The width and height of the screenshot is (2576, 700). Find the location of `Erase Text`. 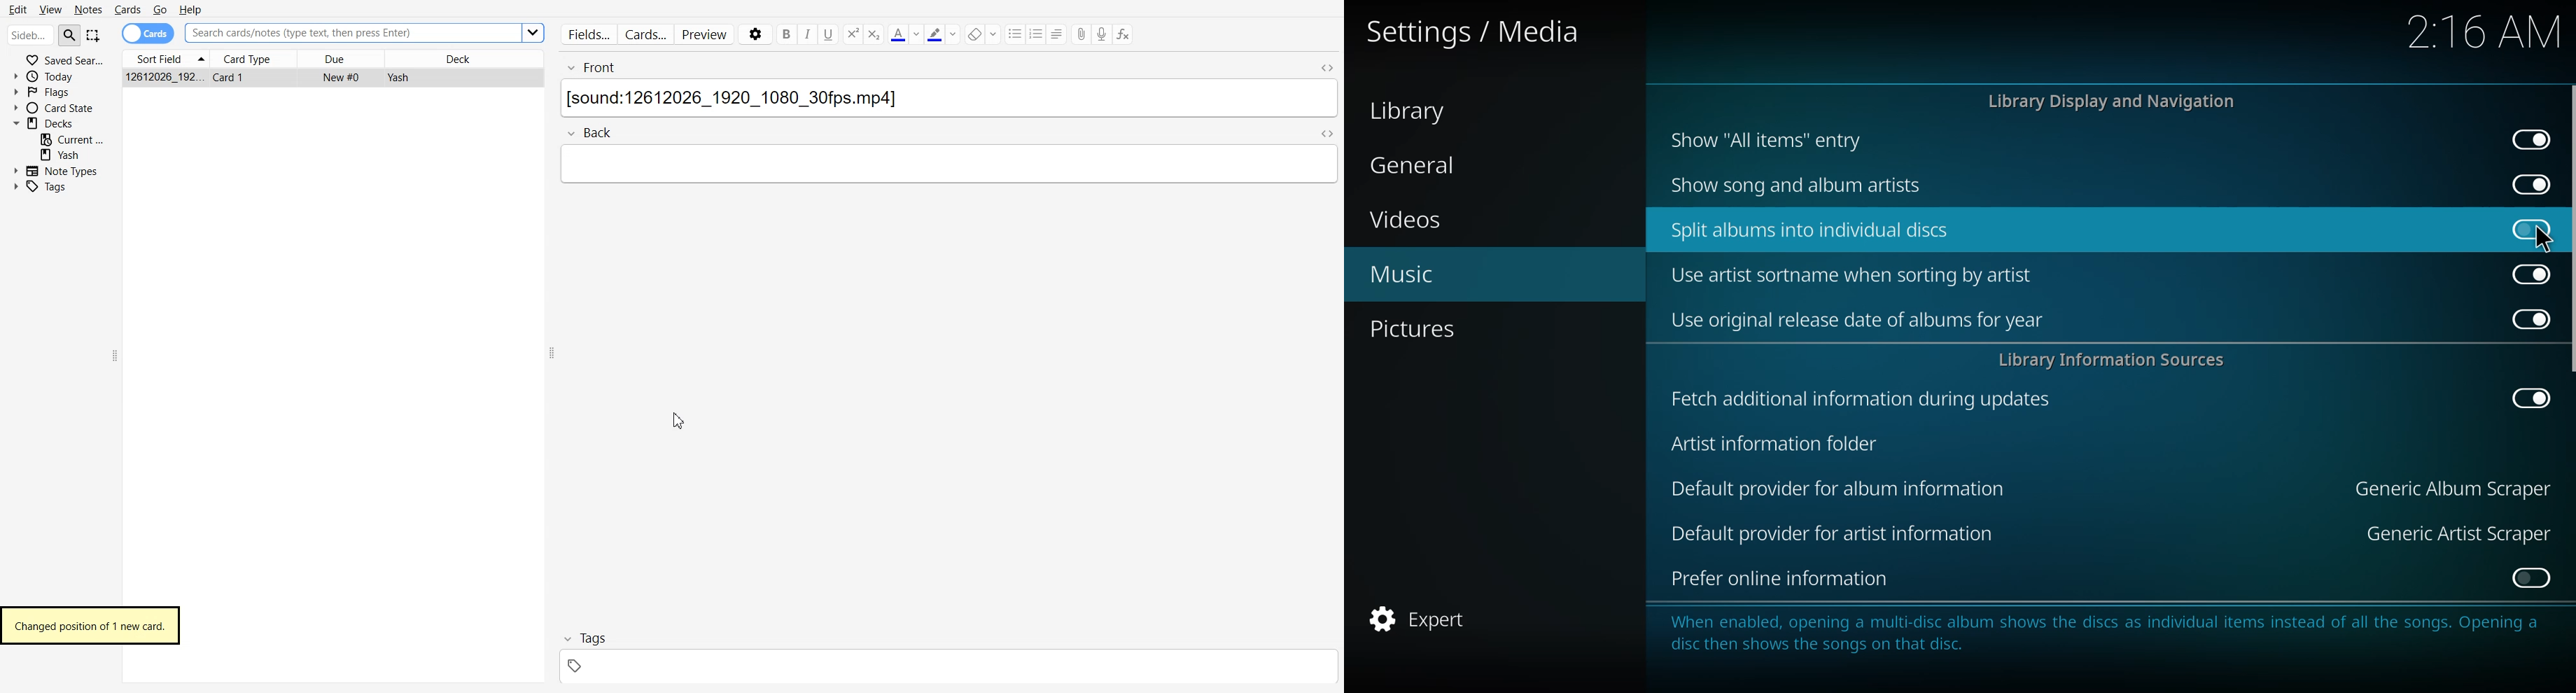

Erase Text is located at coordinates (983, 34).